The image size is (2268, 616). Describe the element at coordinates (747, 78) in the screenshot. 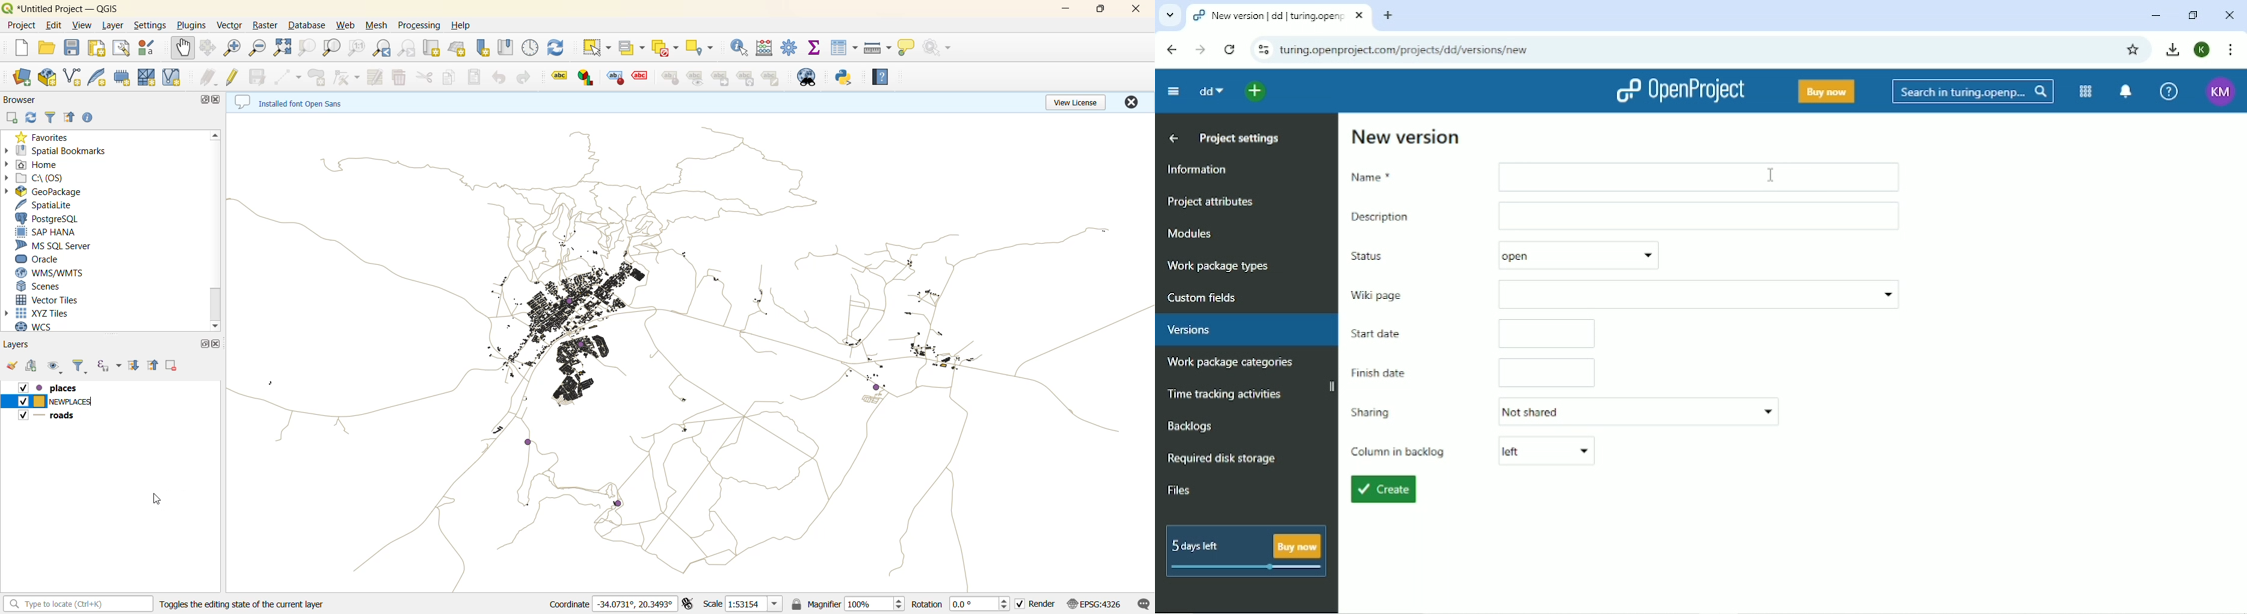

I see `hierarchy` at that location.